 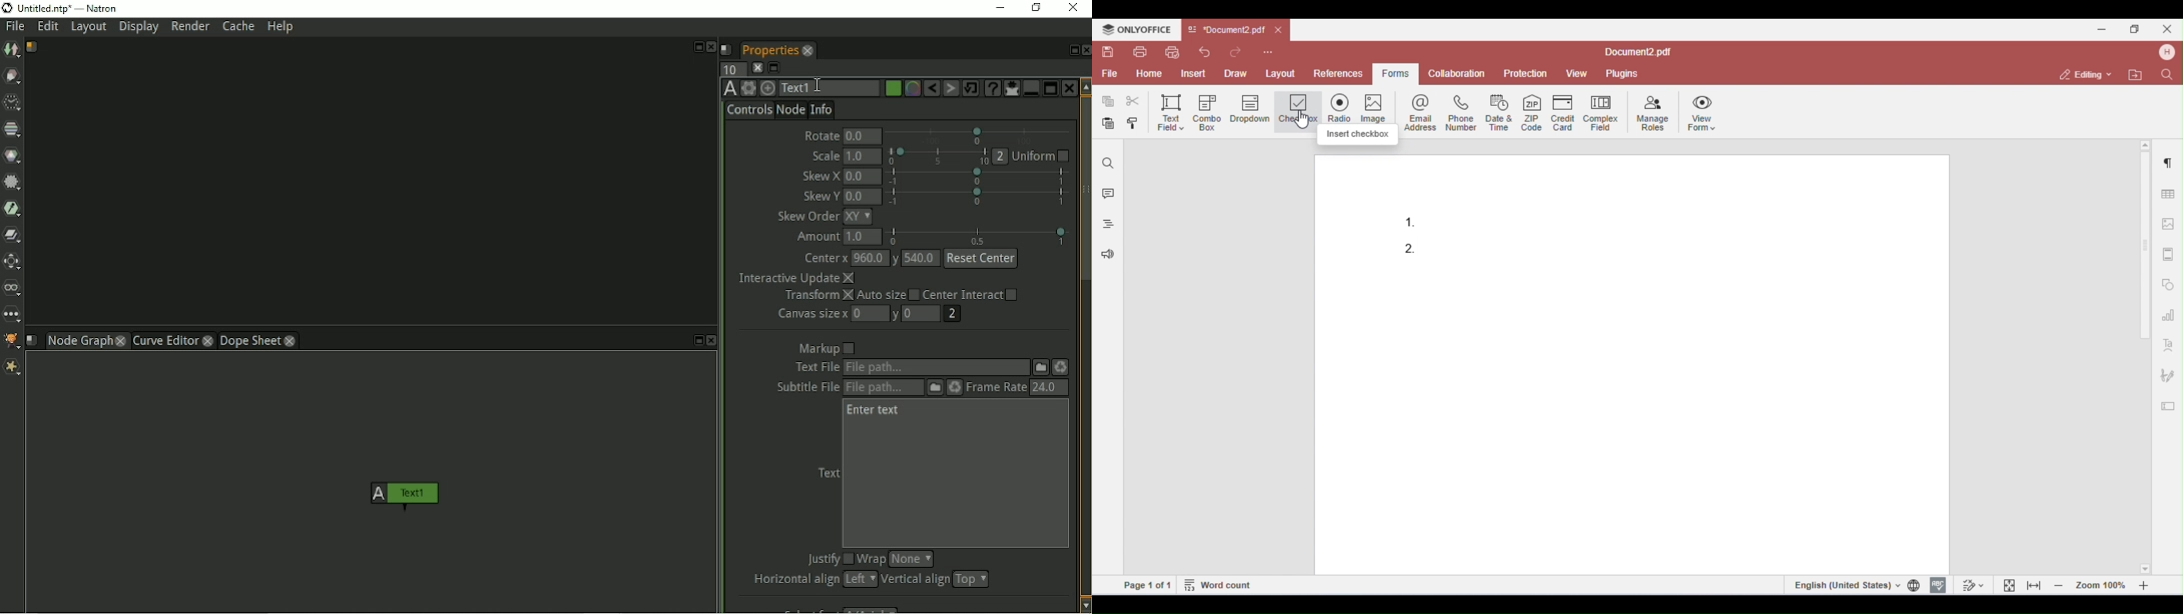 What do you see at coordinates (291, 340) in the screenshot?
I see `close` at bounding box center [291, 340].